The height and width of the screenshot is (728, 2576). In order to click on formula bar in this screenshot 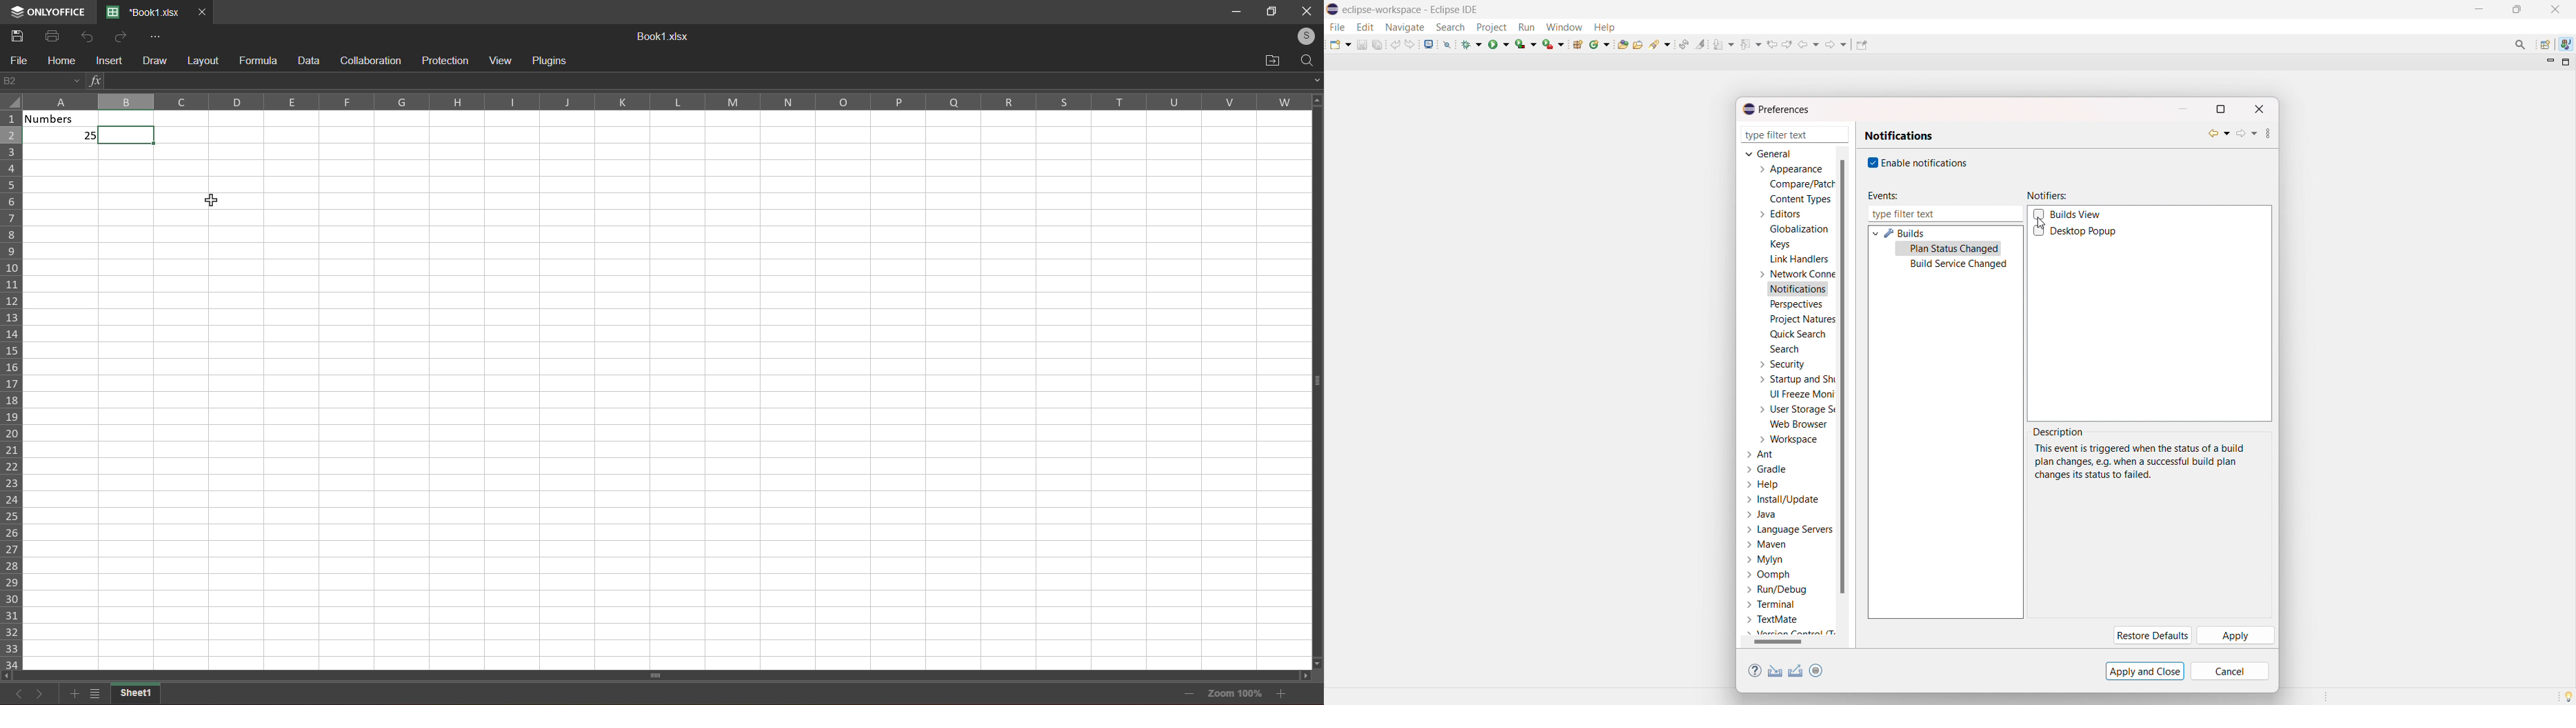, I will do `click(702, 79)`.